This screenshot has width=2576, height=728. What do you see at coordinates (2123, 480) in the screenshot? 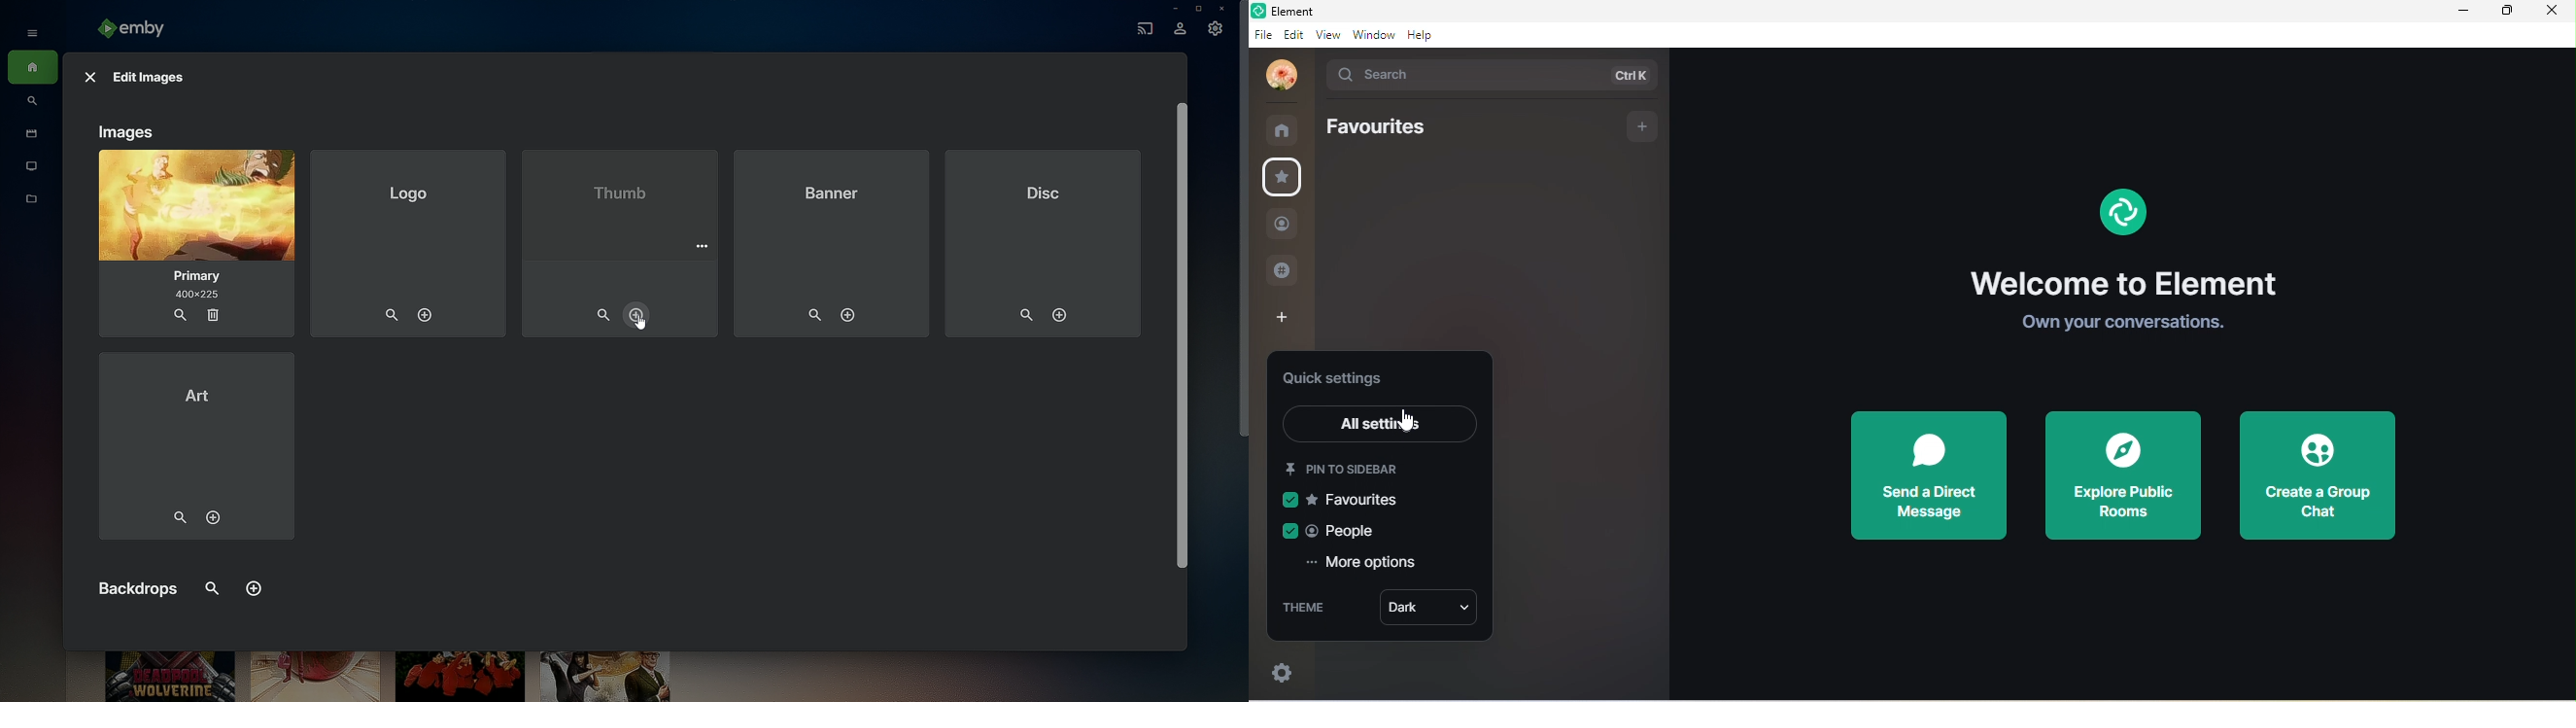
I see `explore public rooms` at bounding box center [2123, 480].